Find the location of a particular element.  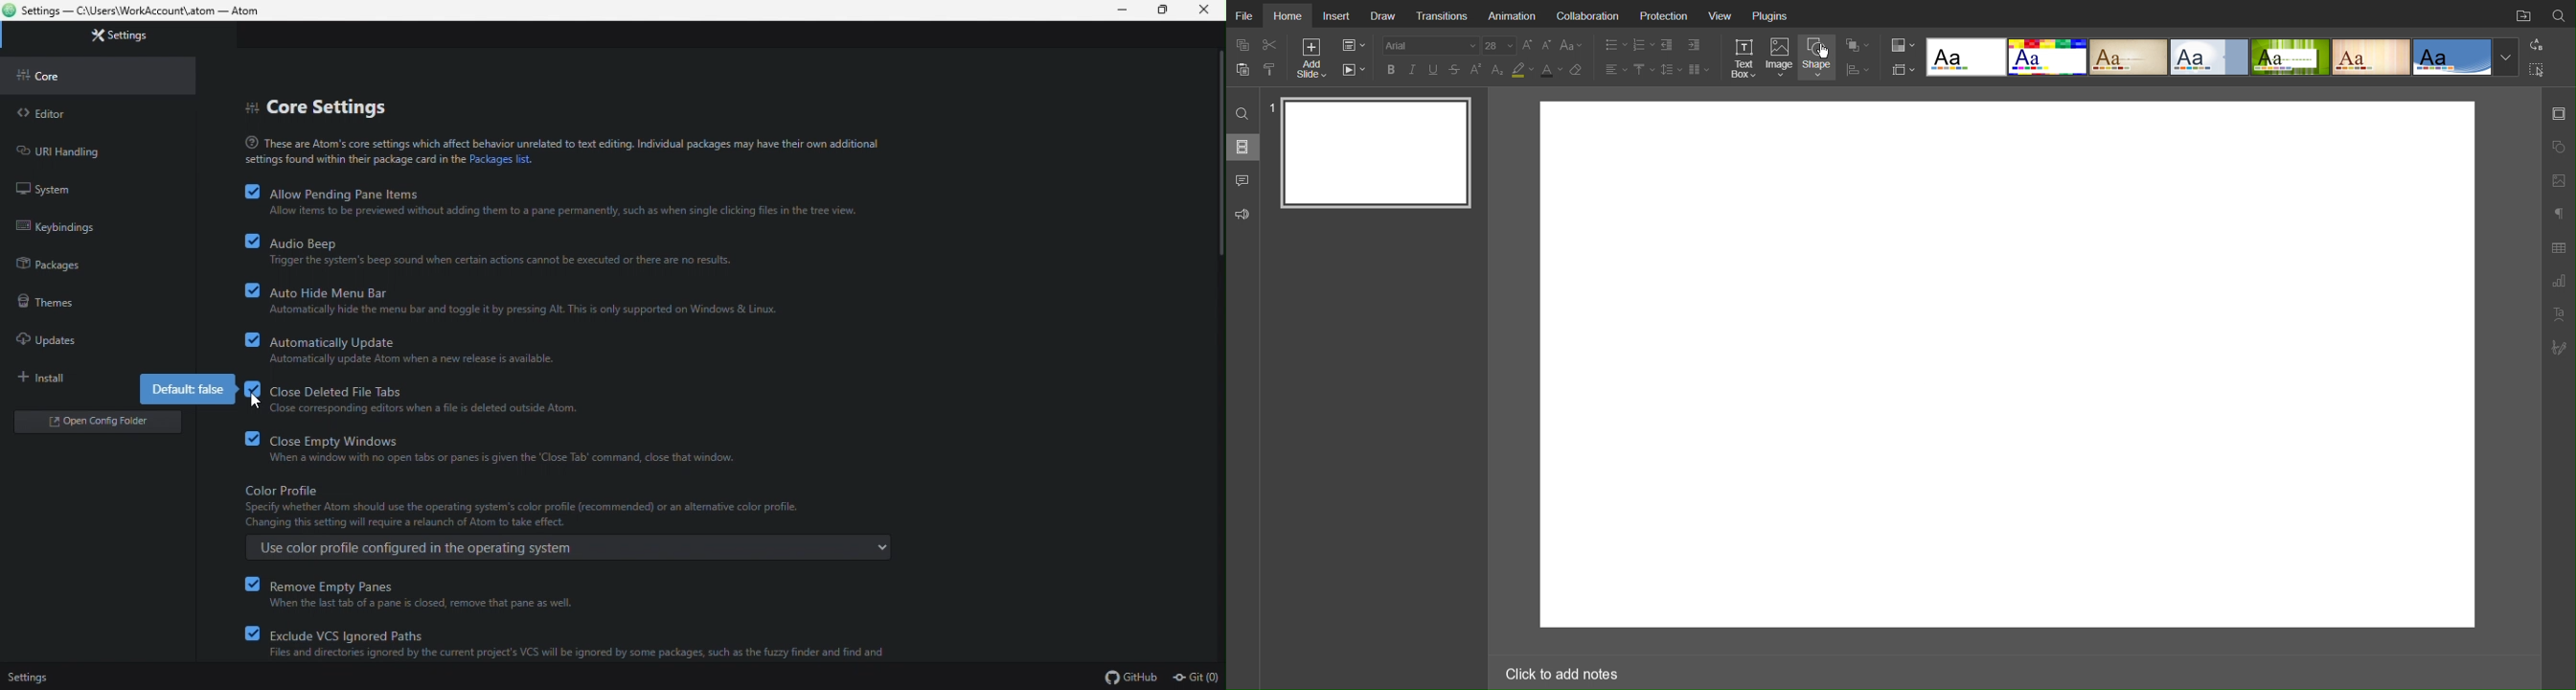

Click to add notes is located at coordinates (1561, 671).